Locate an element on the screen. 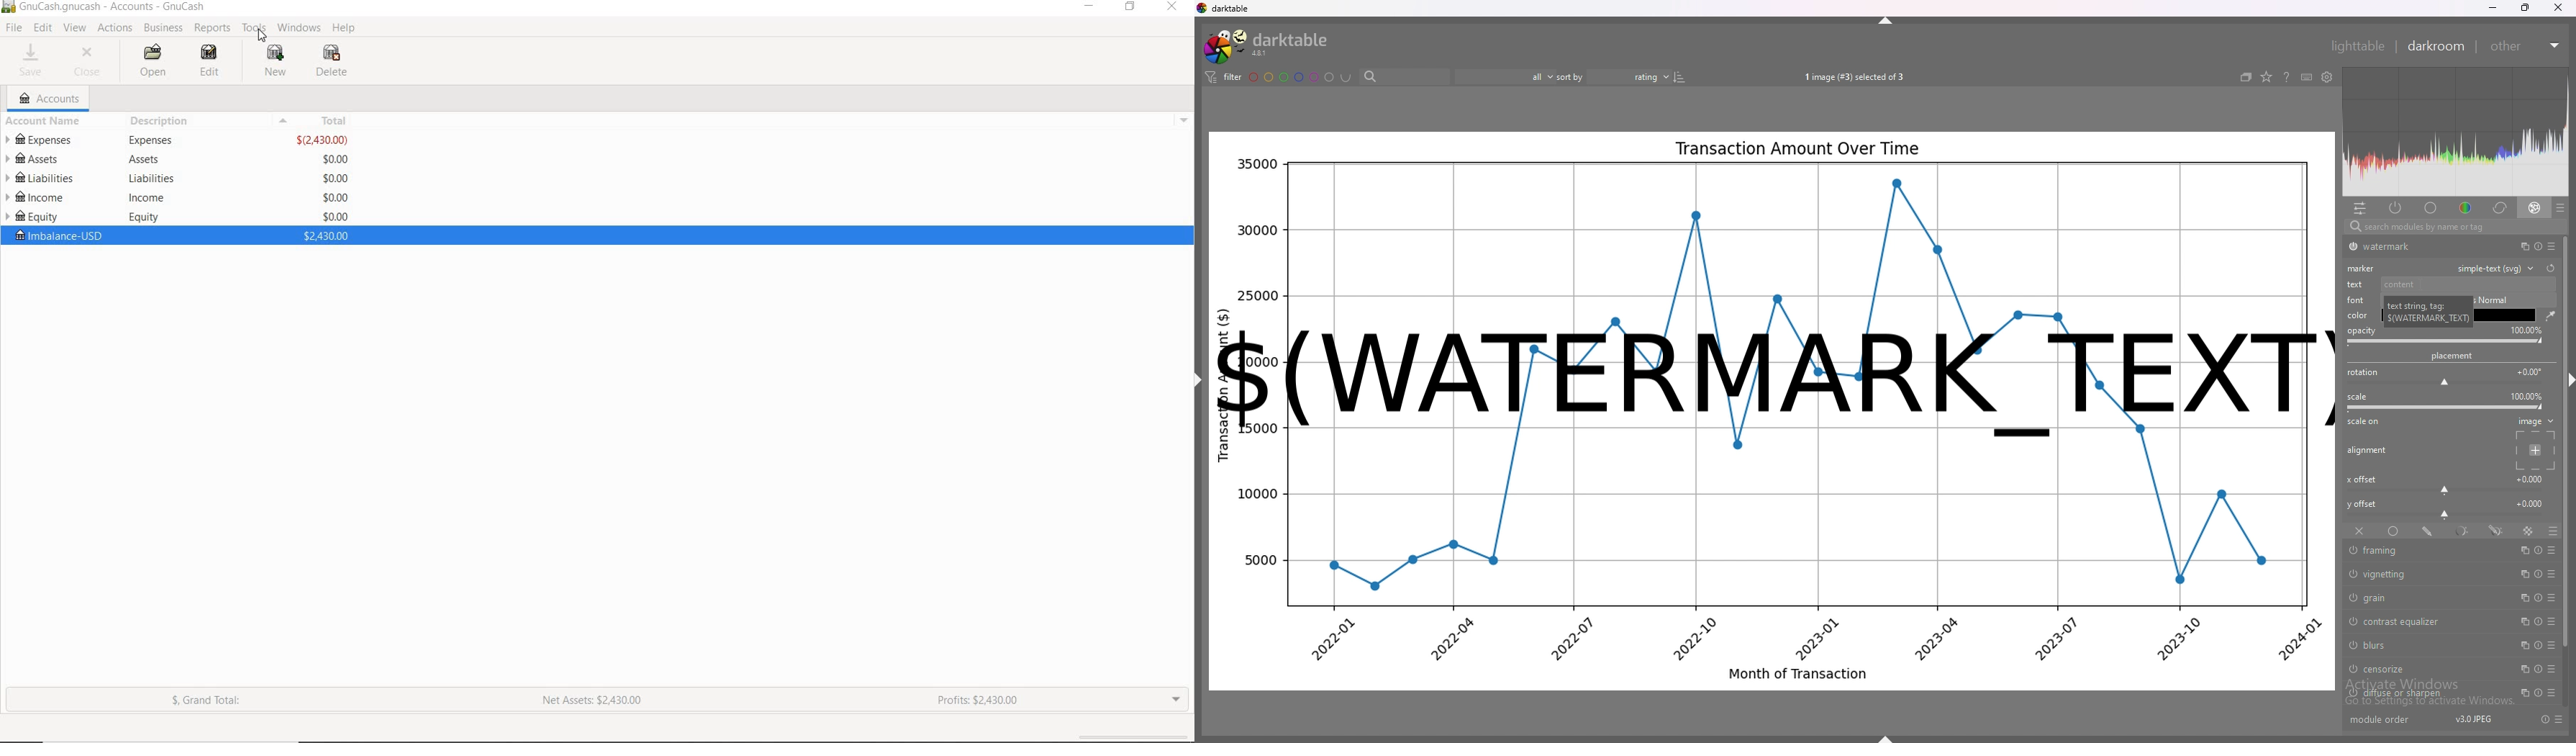  MINIMIZE is located at coordinates (1091, 9).